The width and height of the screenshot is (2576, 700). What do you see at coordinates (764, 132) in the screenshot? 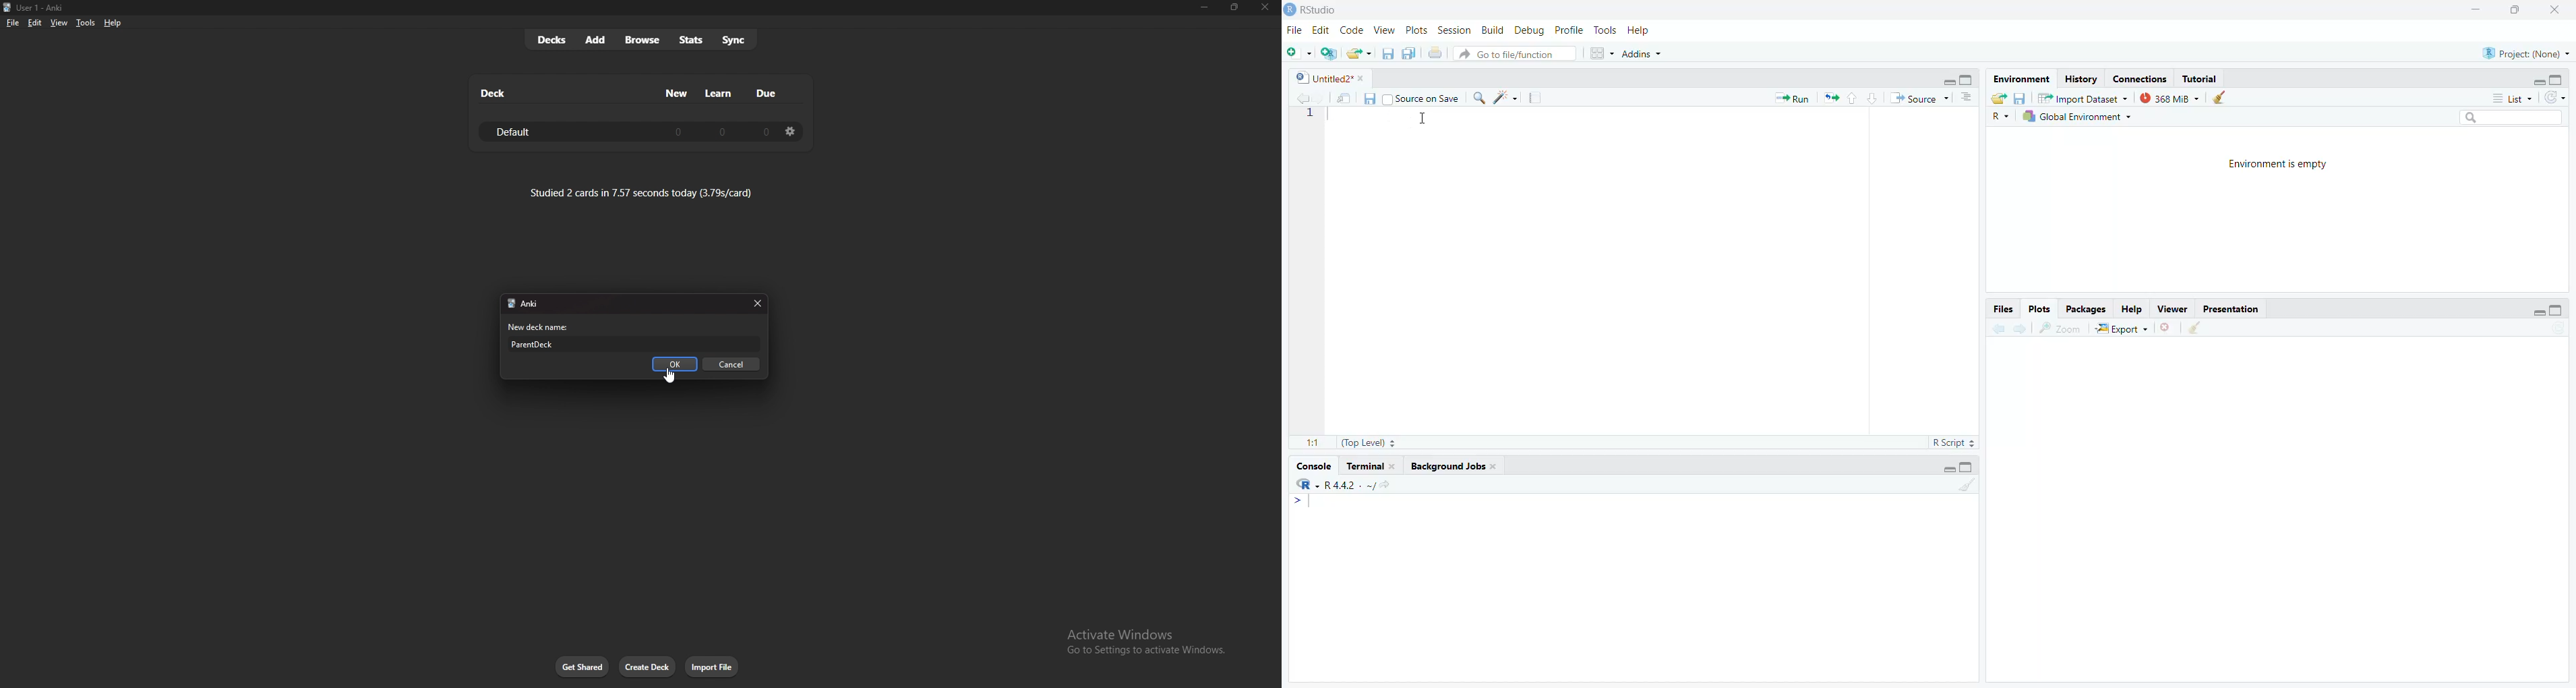
I see `0` at bounding box center [764, 132].